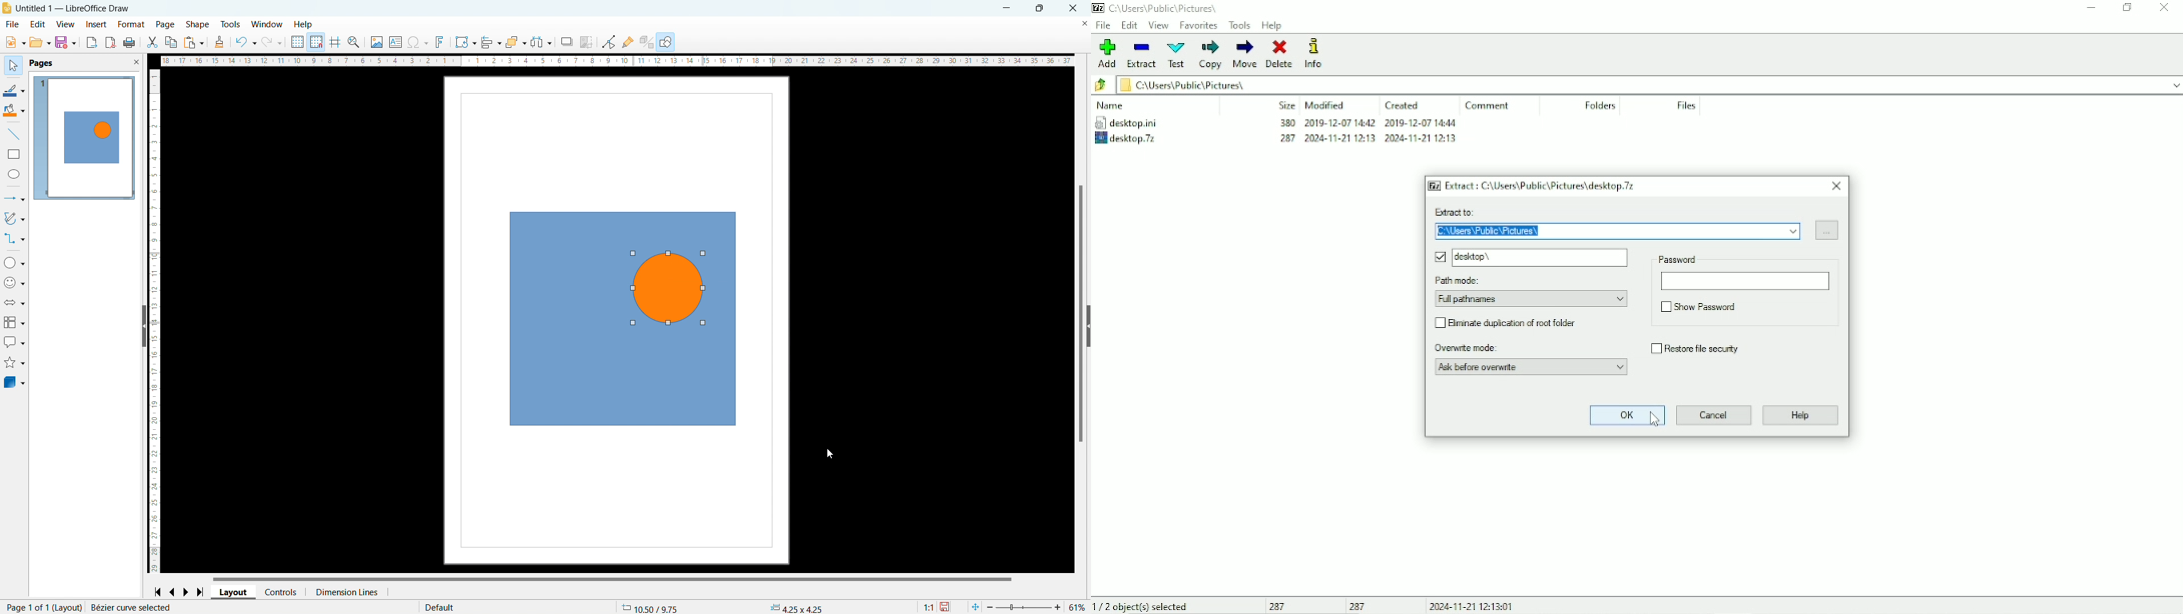  What do you see at coordinates (171, 42) in the screenshot?
I see `copy` at bounding box center [171, 42].